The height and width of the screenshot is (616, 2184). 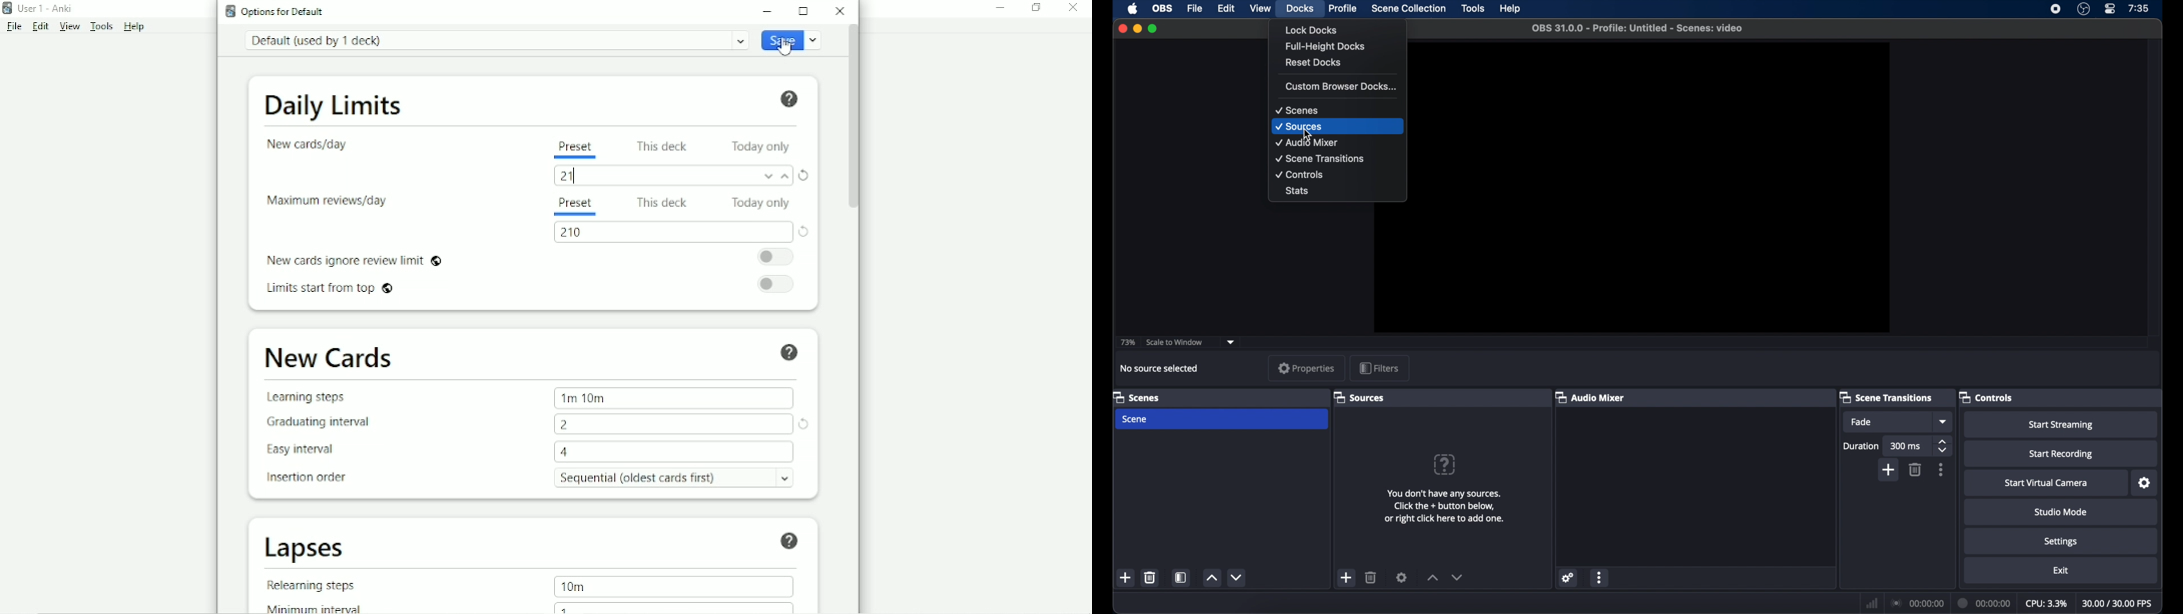 What do you see at coordinates (1037, 7) in the screenshot?
I see `Restore down` at bounding box center [1037, 7].